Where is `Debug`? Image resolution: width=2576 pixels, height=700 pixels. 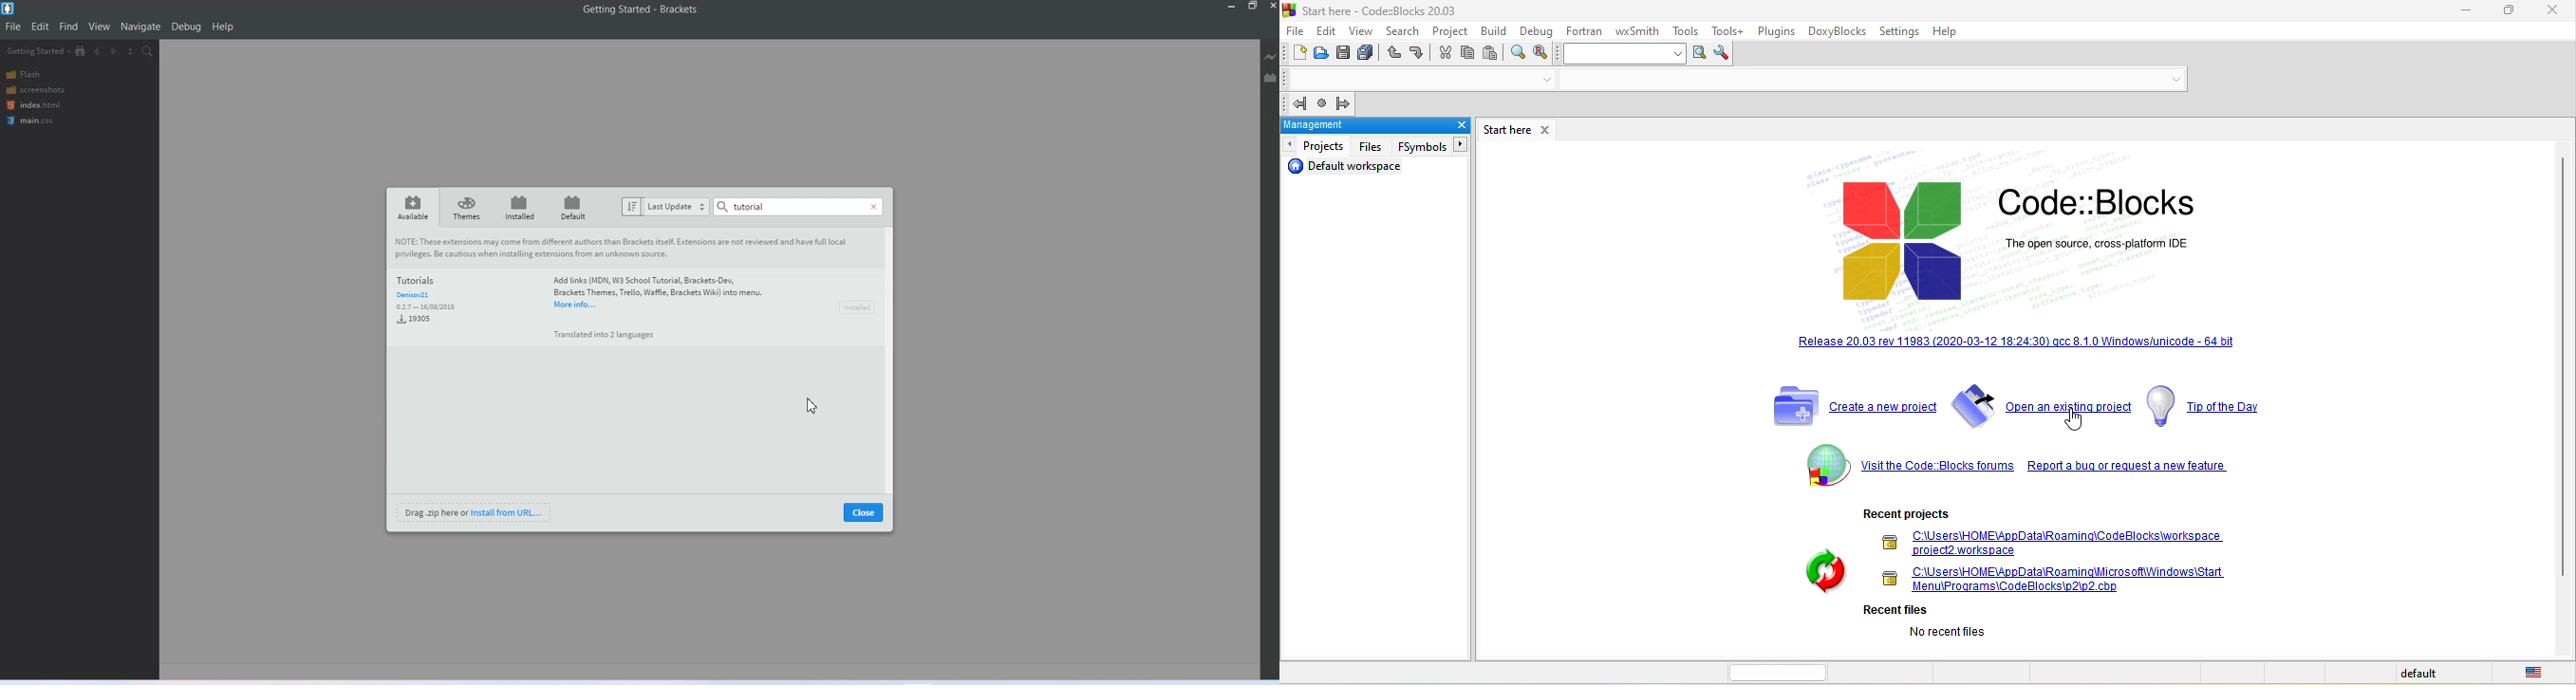 Debug is located at coordinates (187, 27).